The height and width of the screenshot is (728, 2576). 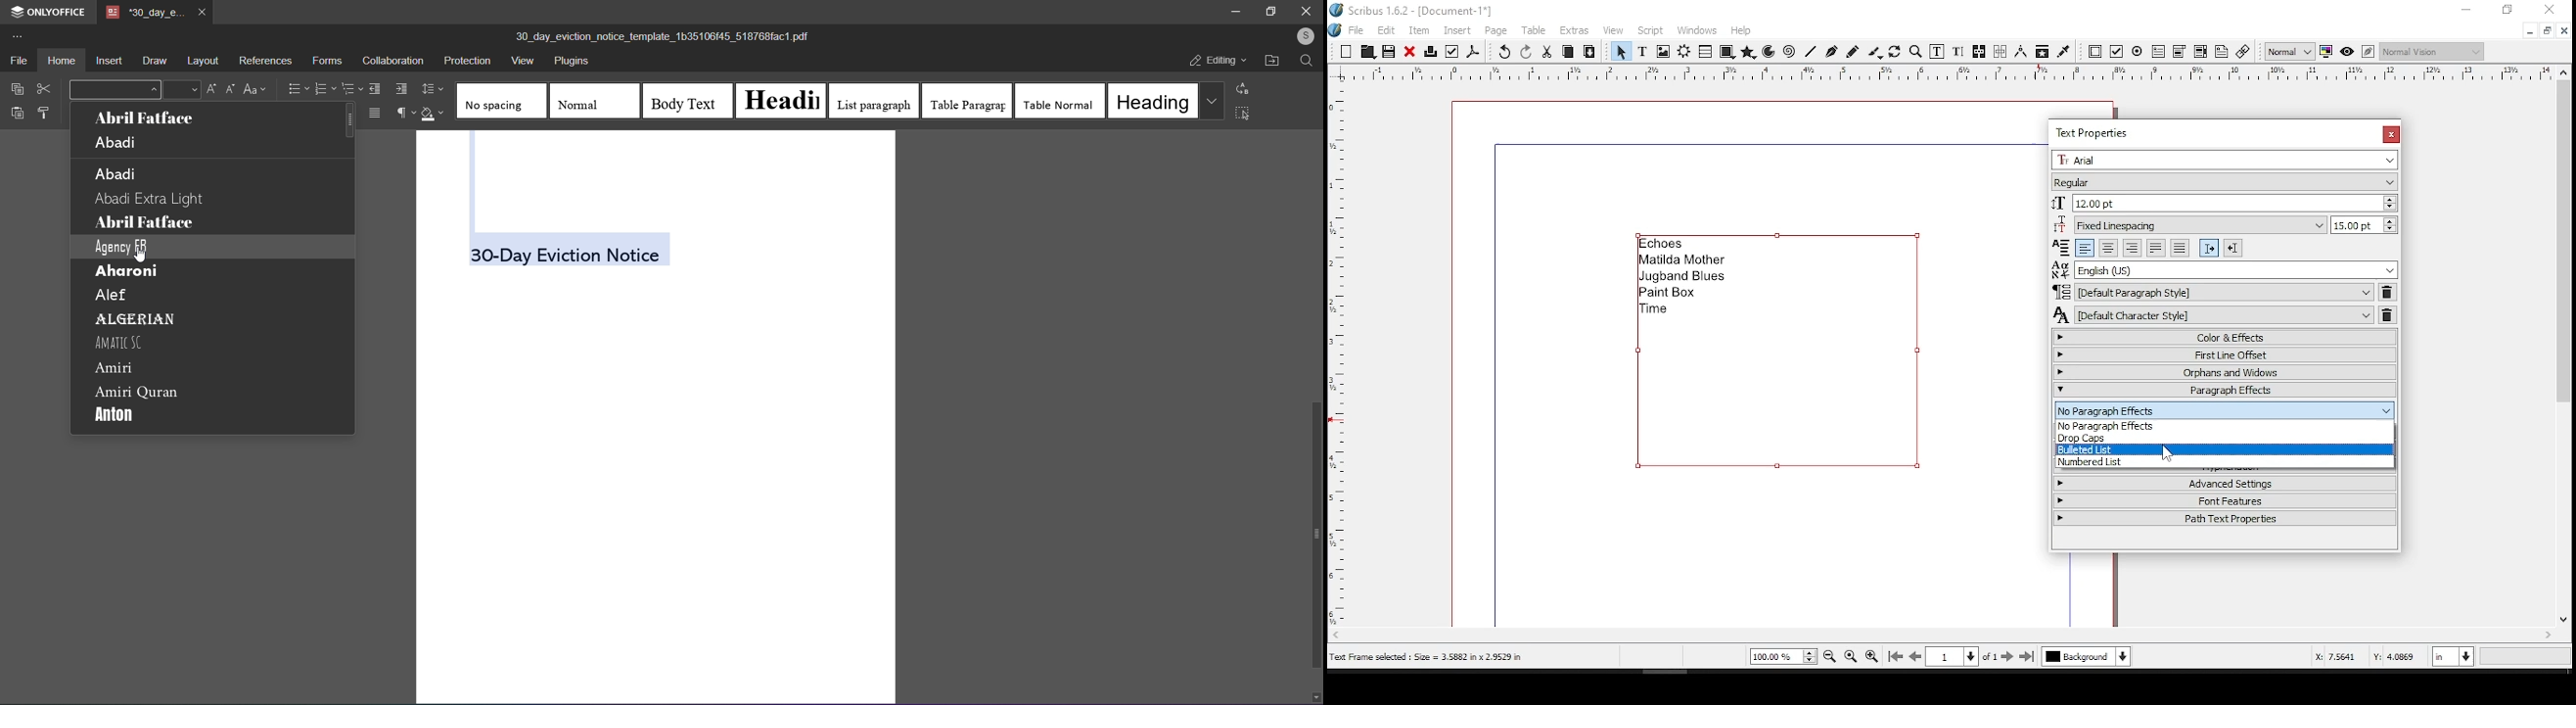 What do you see at coordinates (181, 89) in the screenshot?
I see `font size` at bounding box center [181, 89].